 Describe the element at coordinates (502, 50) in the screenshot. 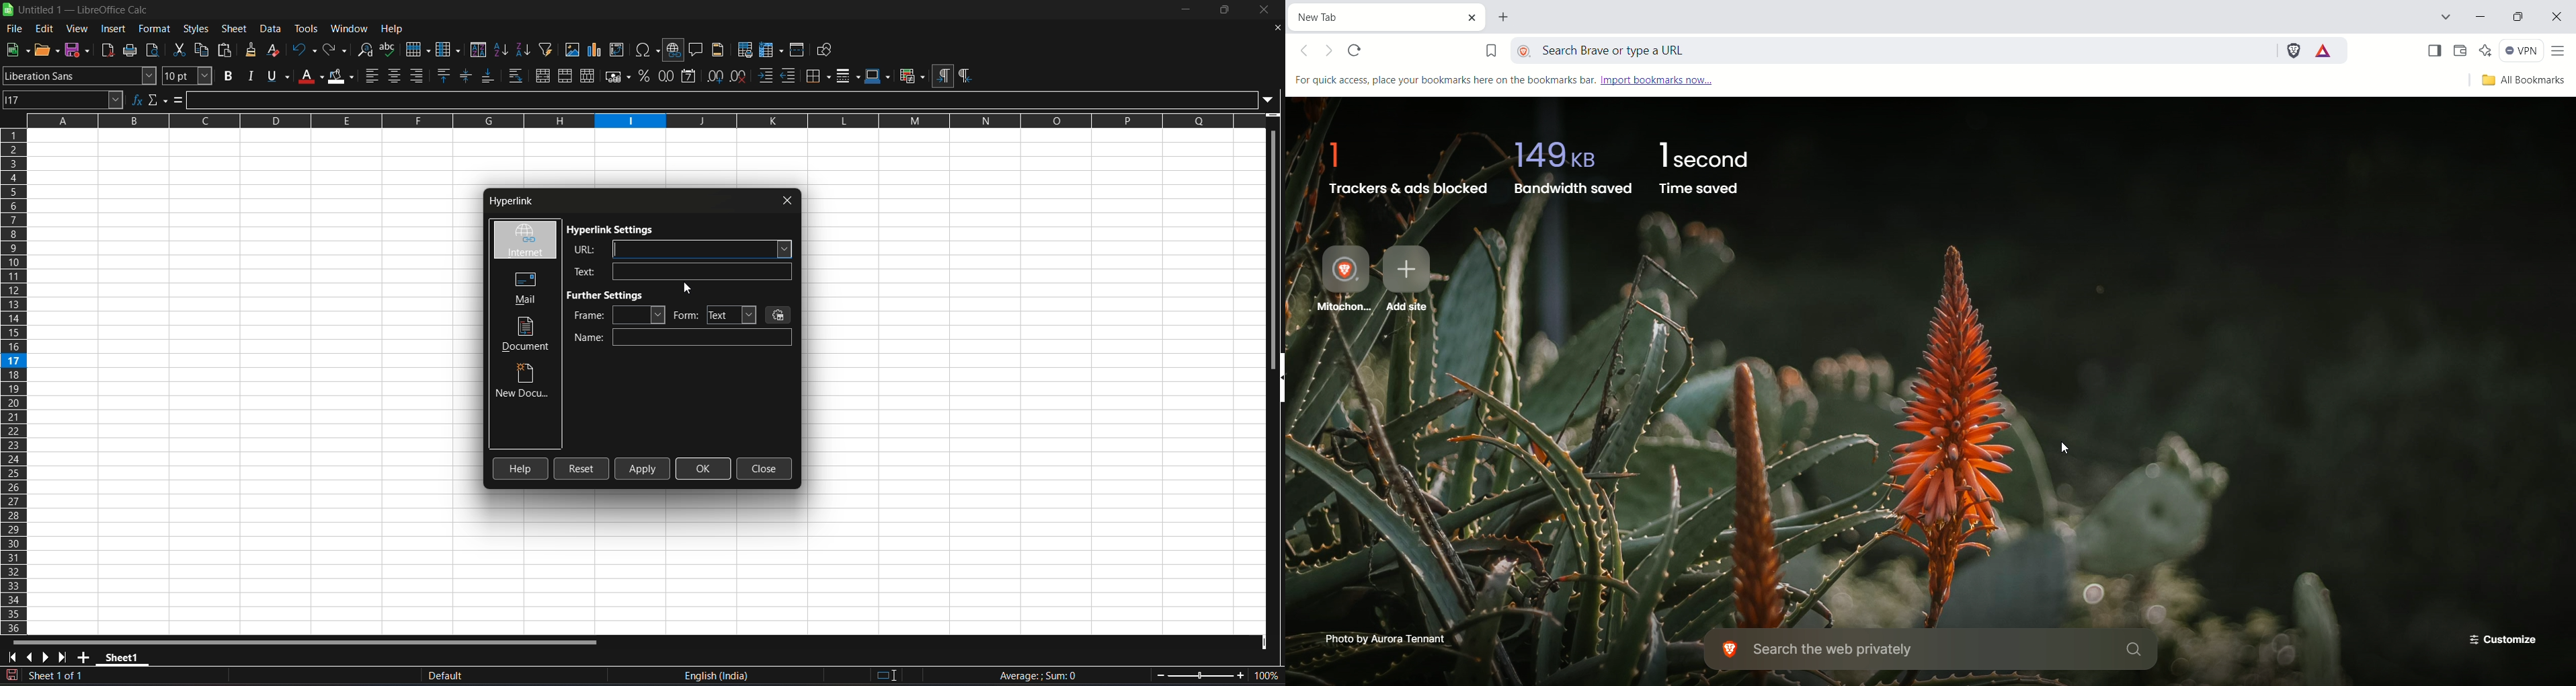

I see `sort ascending` at that location.